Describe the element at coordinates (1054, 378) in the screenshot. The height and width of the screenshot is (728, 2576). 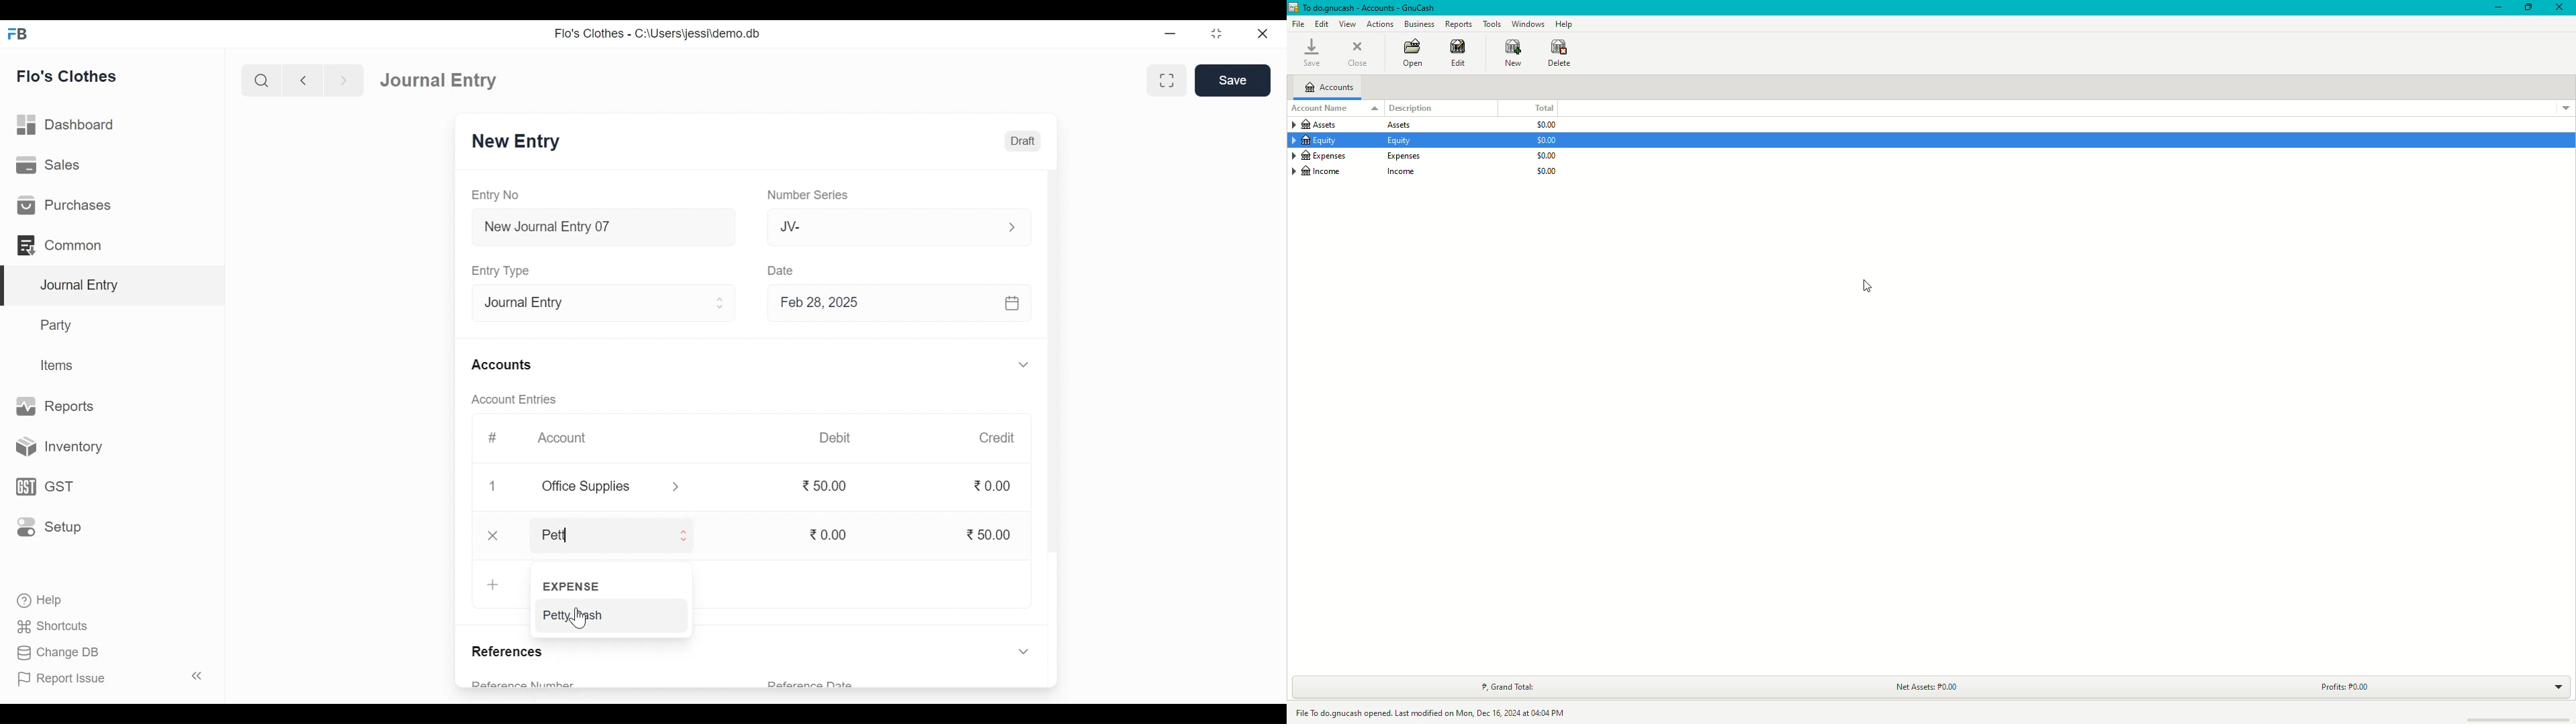
I see `Vertical Scroll bar` at that location.